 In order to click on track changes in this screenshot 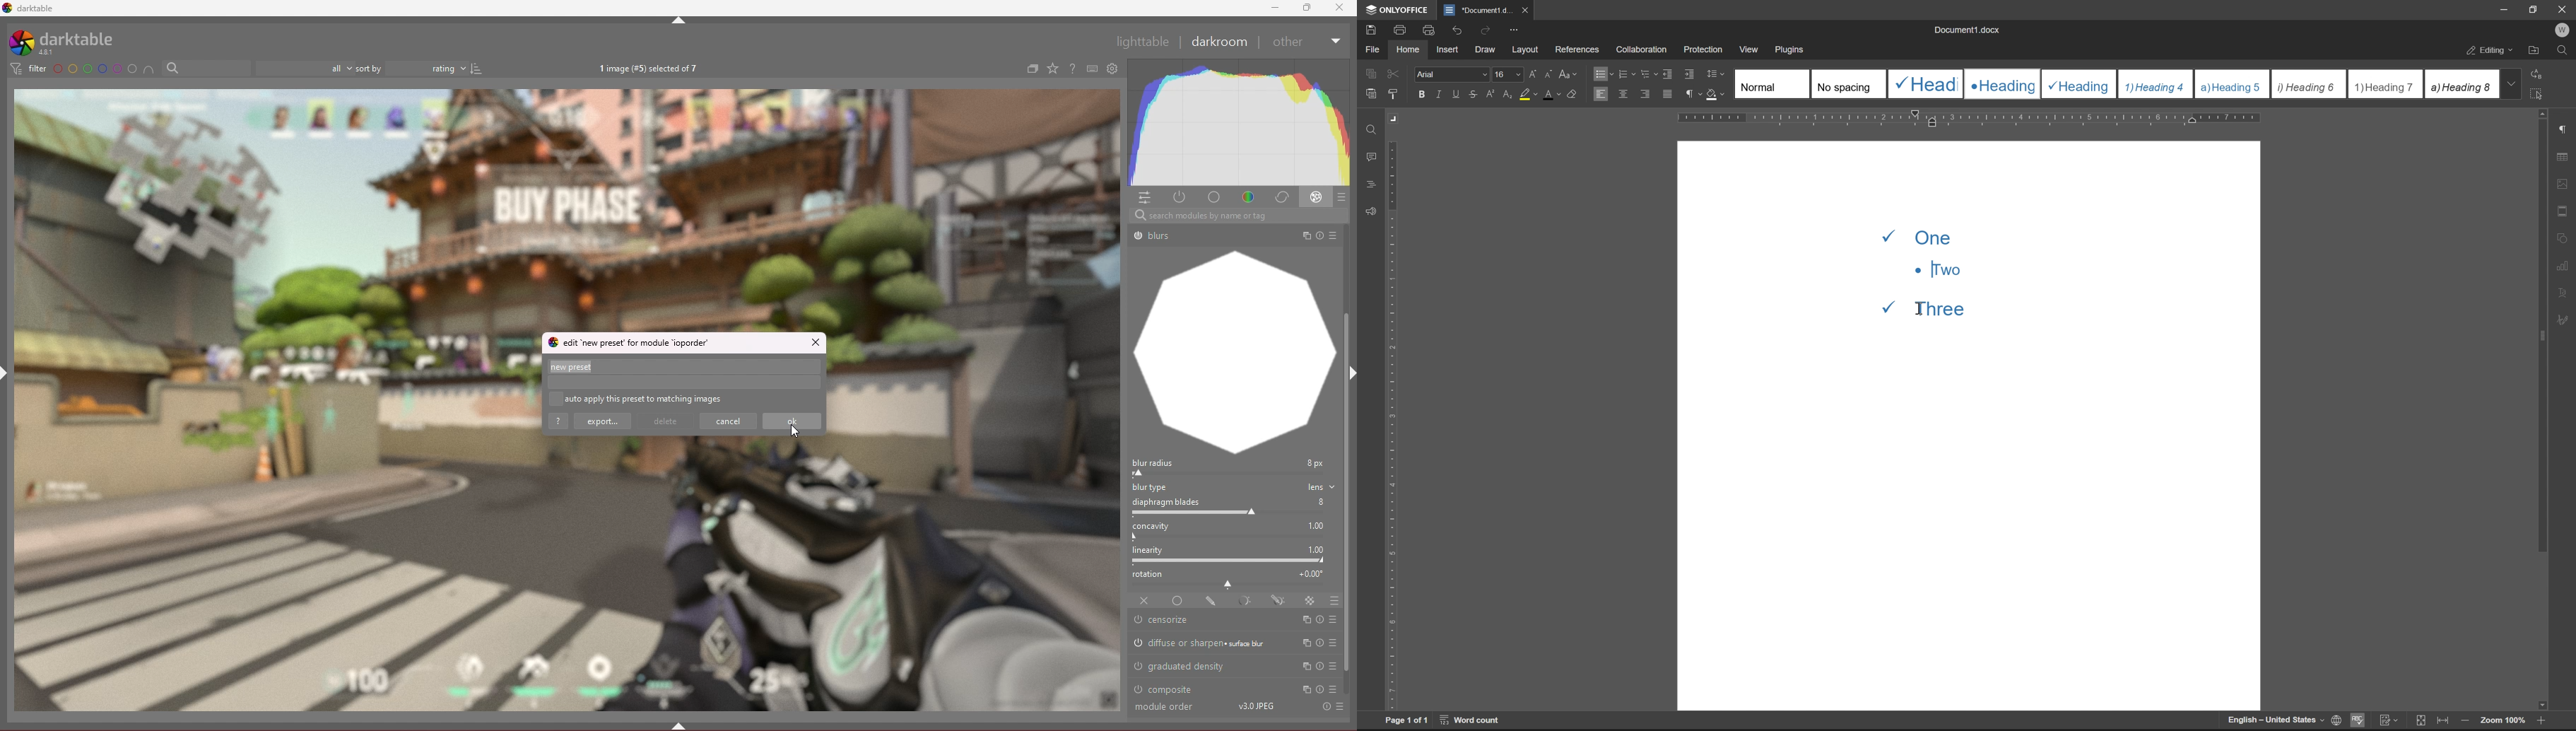, I will do `click(2388, 720)`.